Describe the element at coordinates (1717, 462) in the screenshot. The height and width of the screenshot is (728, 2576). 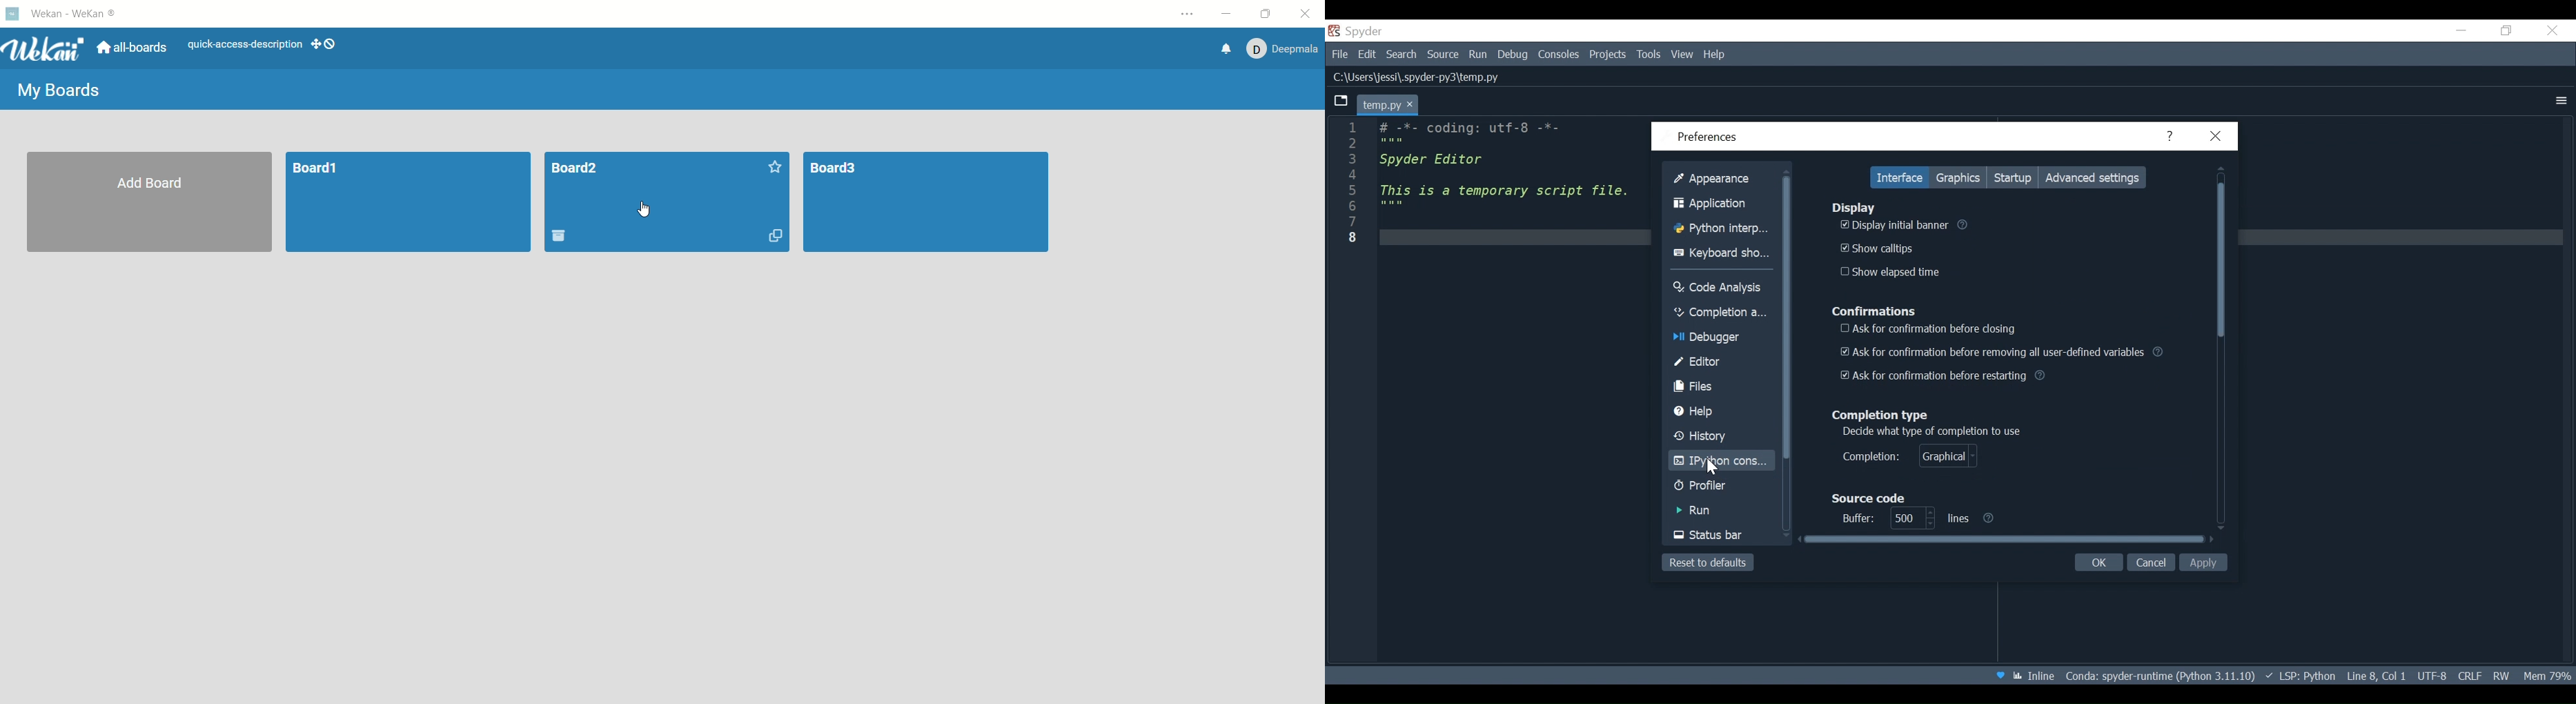
I see `IPython Console` at that location.